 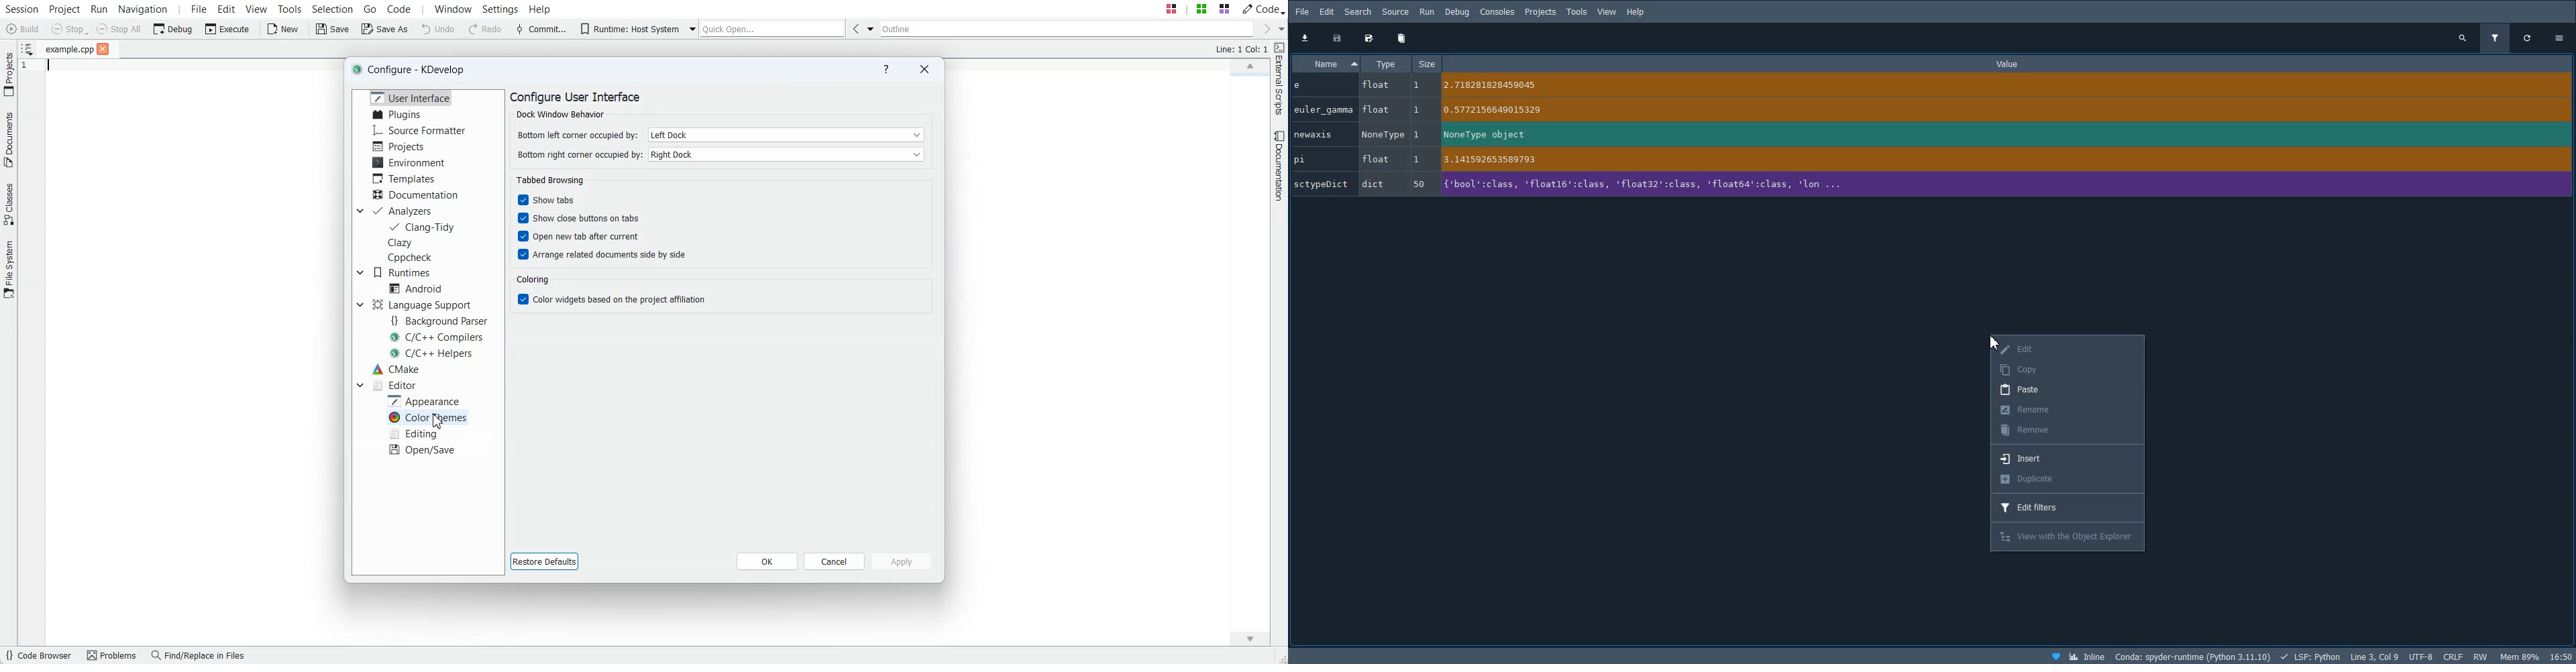 I want to click on Duplicate, so click(x=2067, y=480).